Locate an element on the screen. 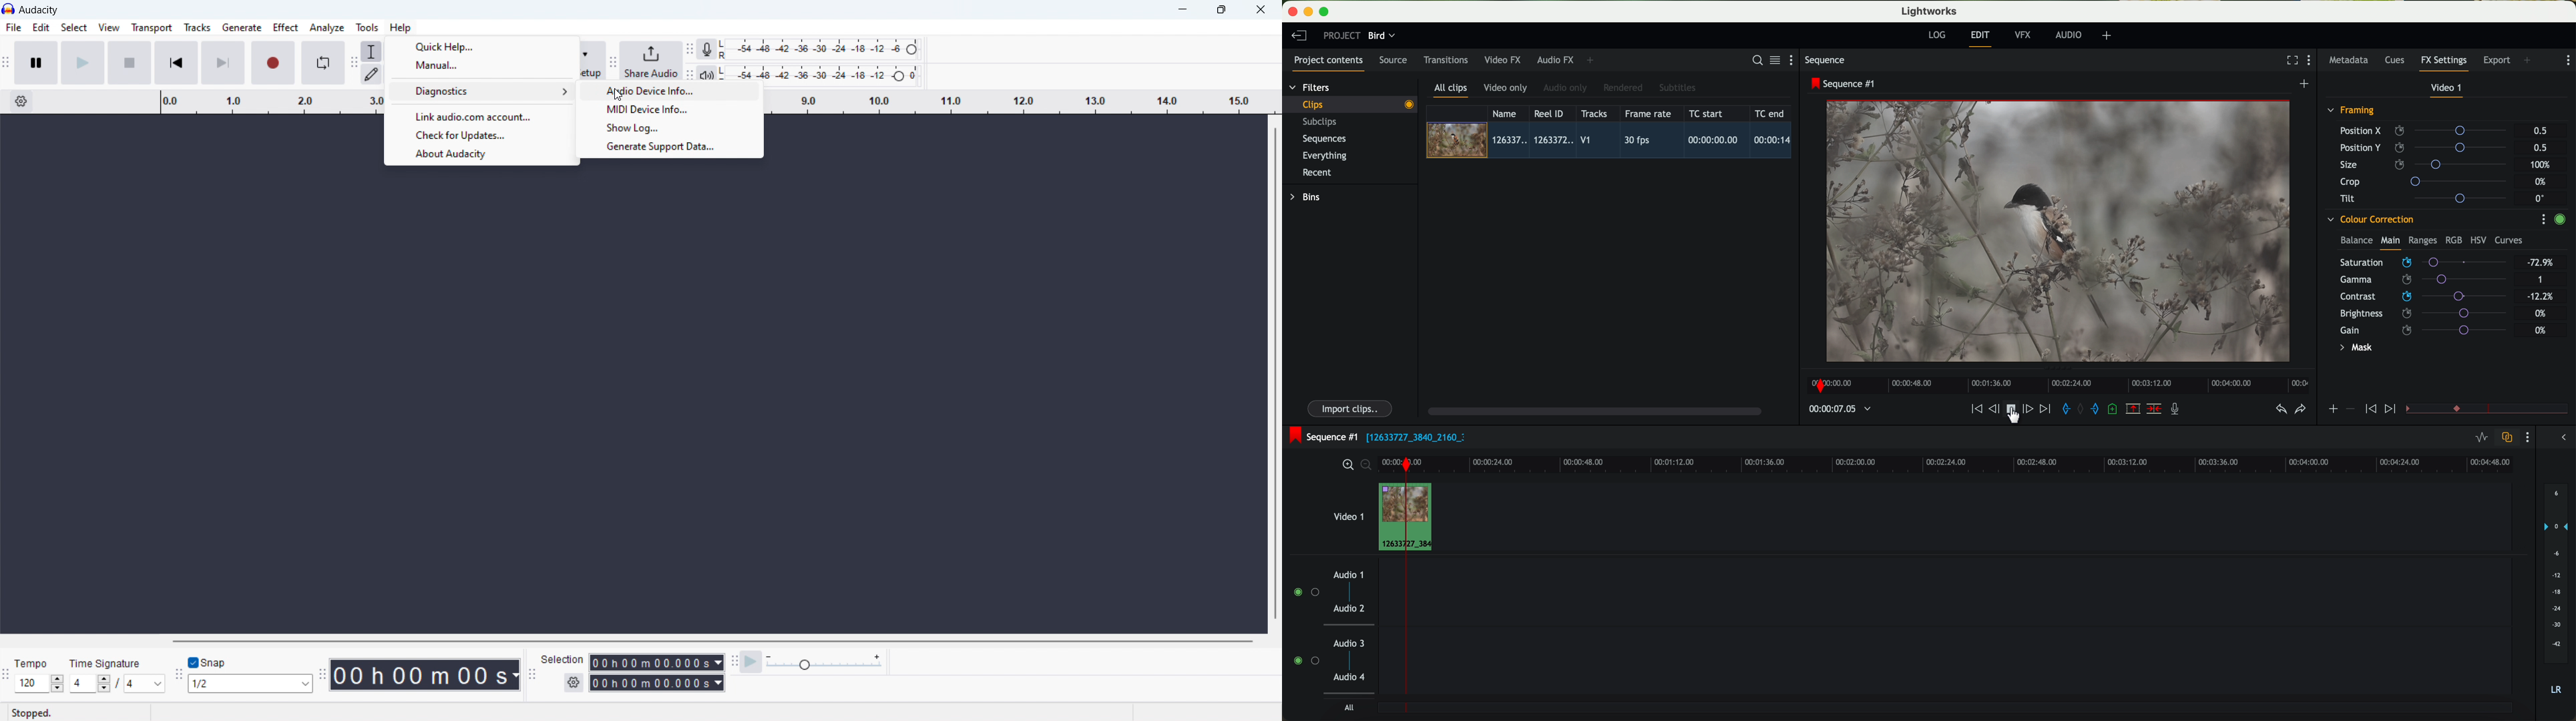  skip to start is located at coordinates (176, 63).